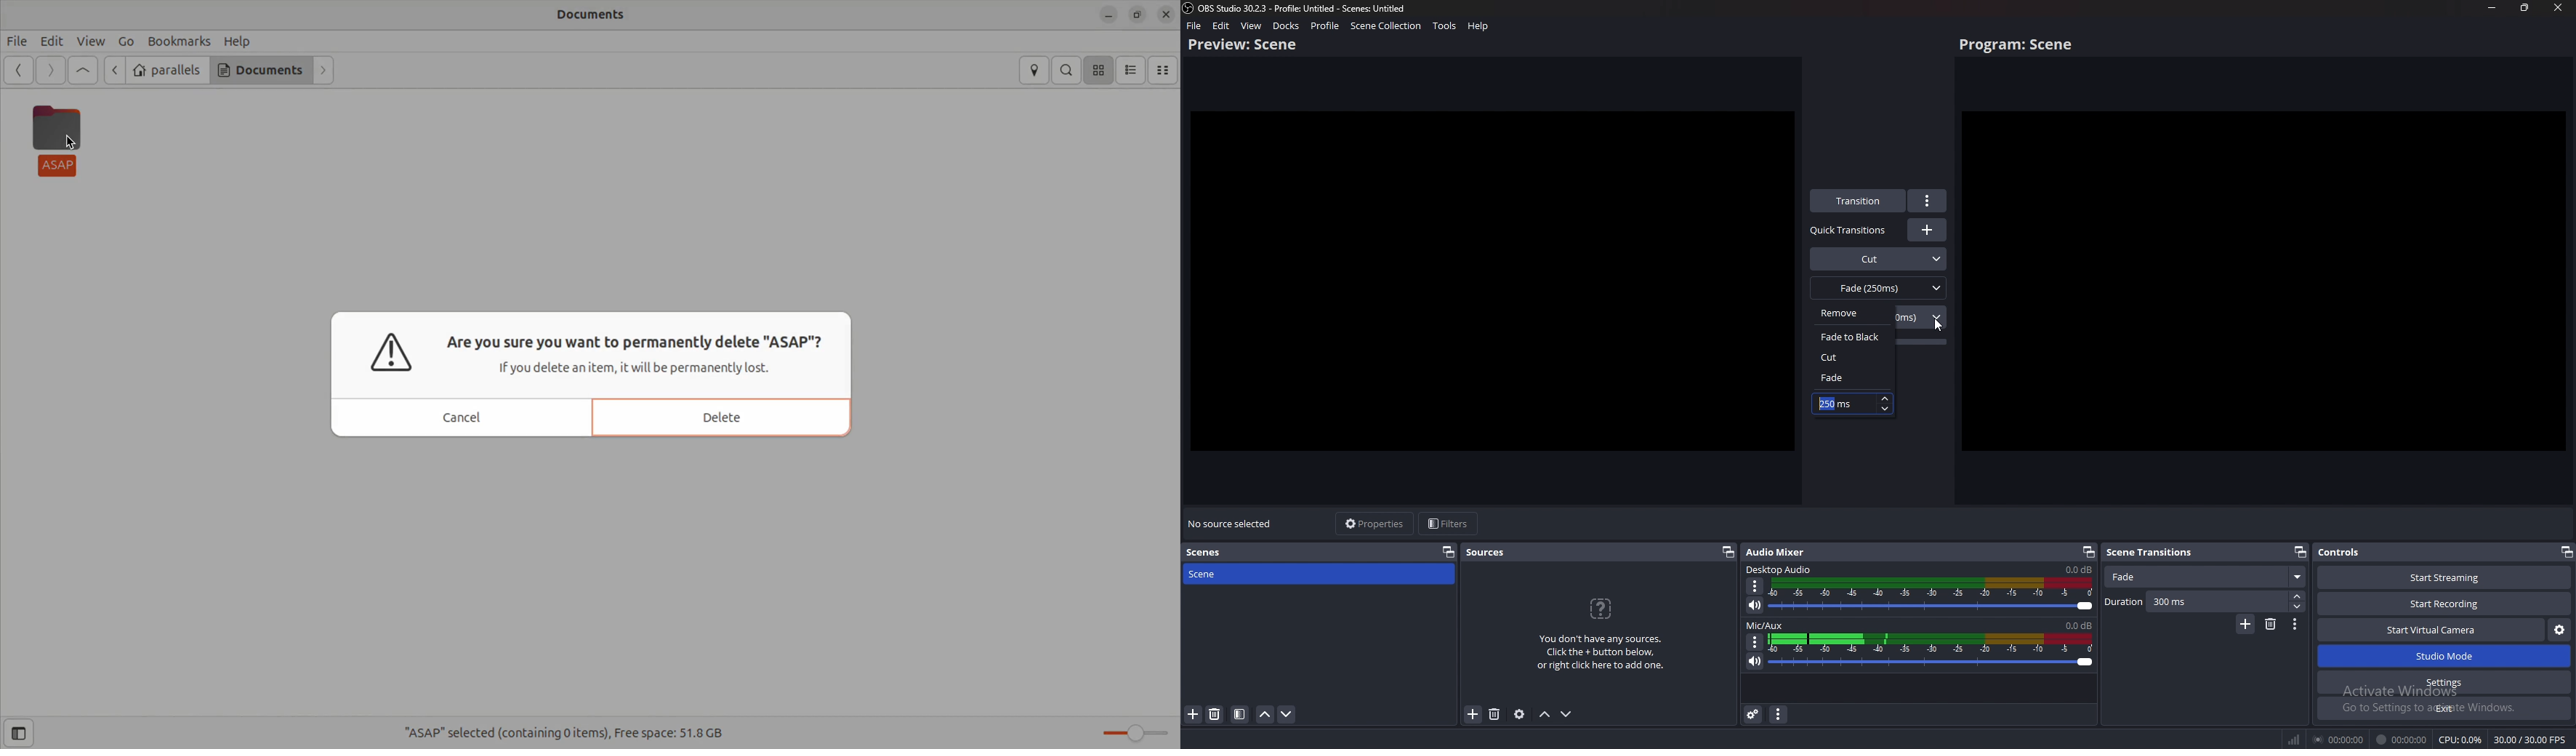 This screenshot has width=2576, height=756. Describe the element at coordinates (2445, 604) in the screenshot. I see `Start recording` at that location.